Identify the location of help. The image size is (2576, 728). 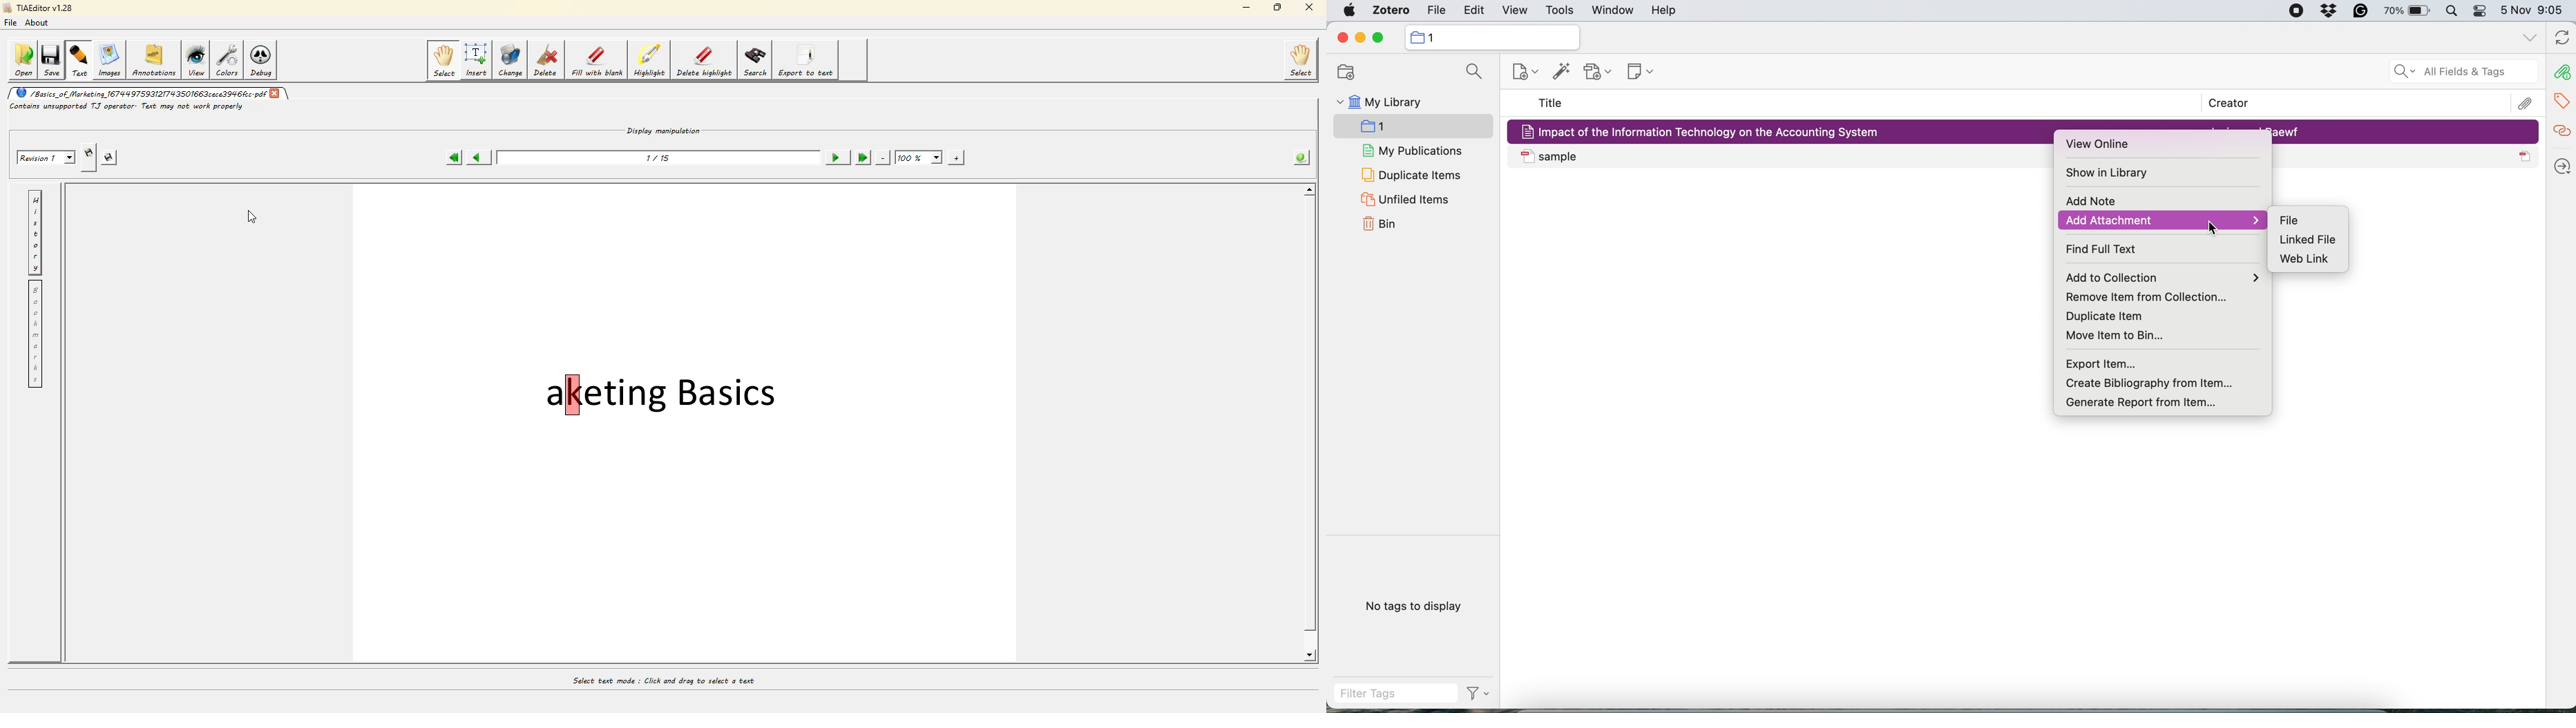
(1663, 11).